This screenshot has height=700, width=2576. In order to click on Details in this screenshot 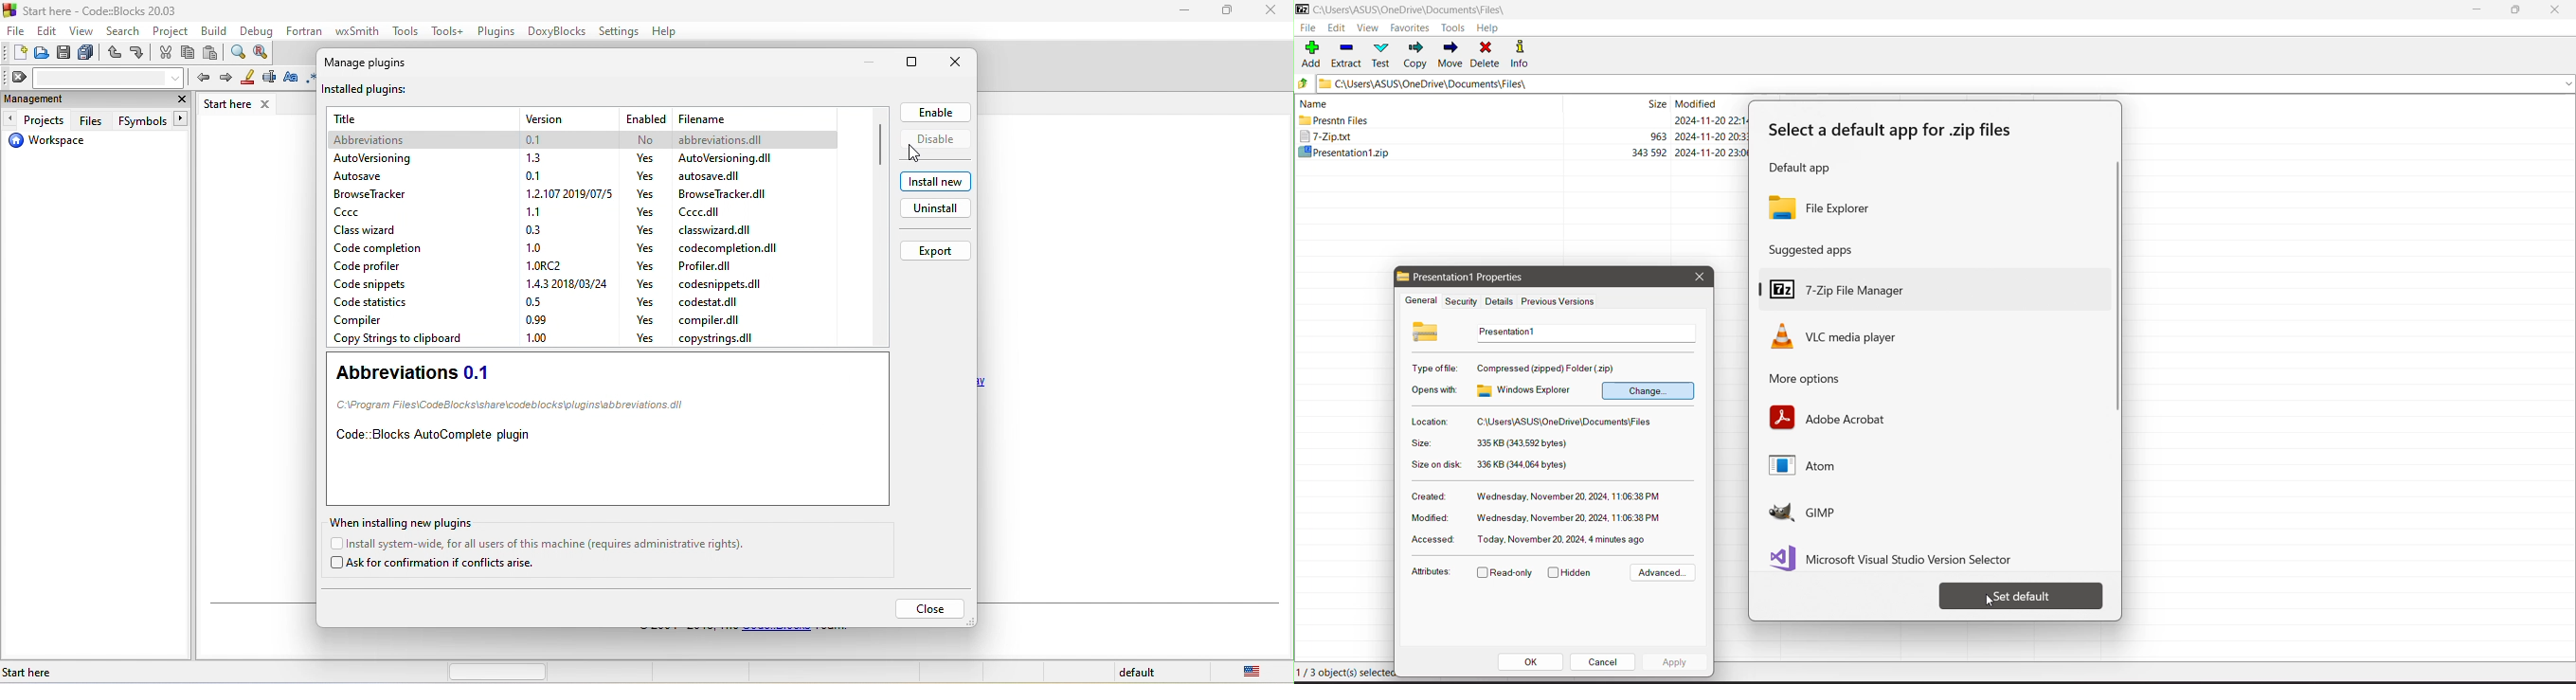, I will do `click(1497, 301)`.